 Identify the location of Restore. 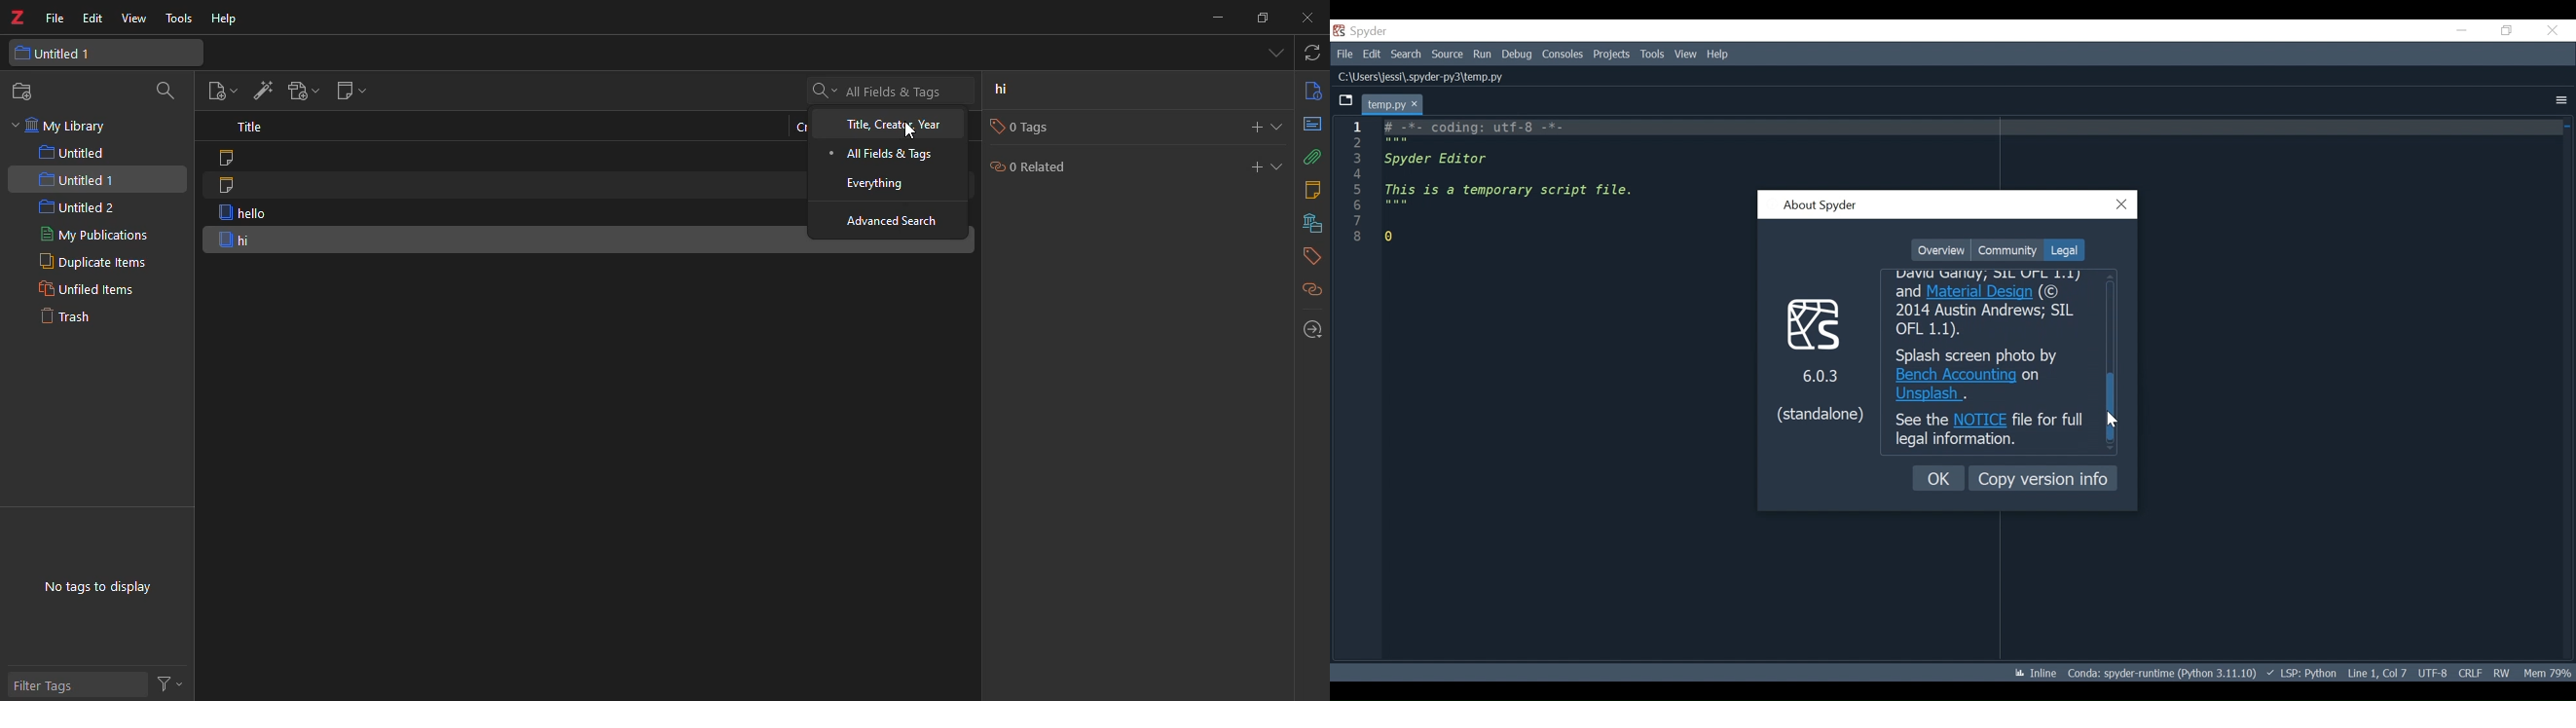
(2507, 30).